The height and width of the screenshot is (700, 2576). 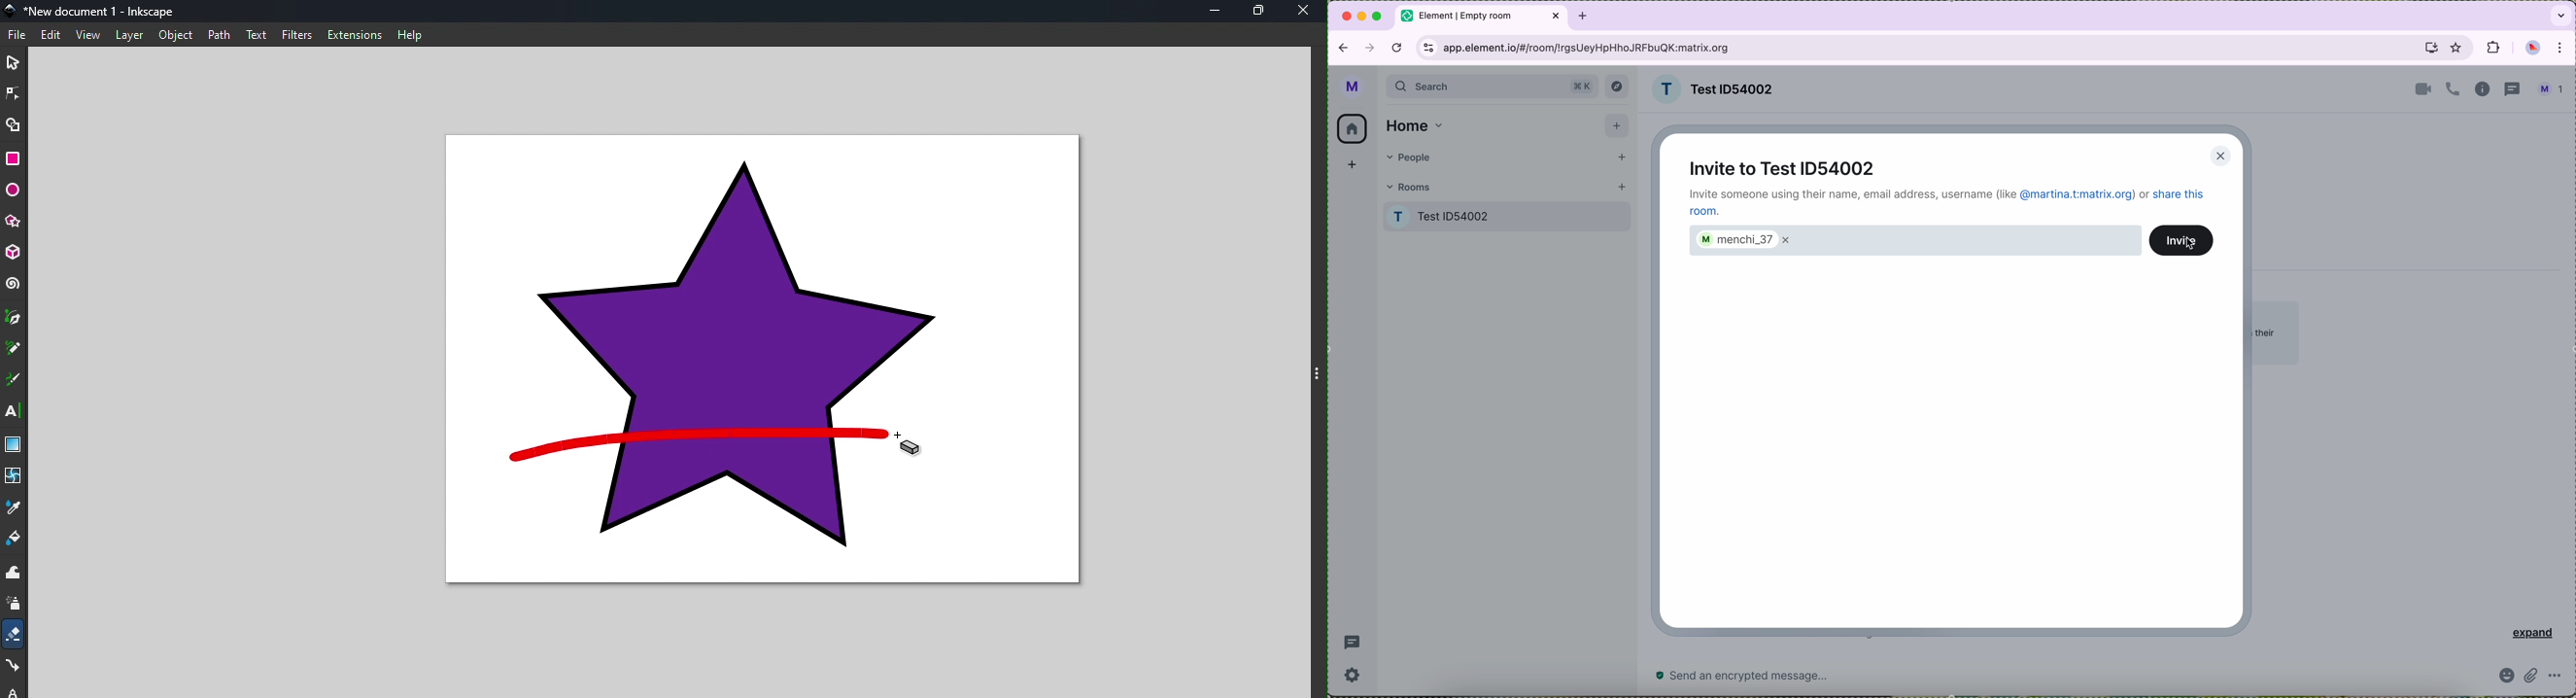 What do you see at coordinates (298, 35) in the screenshot?
I see `filters` at bounding box center [298, 35].